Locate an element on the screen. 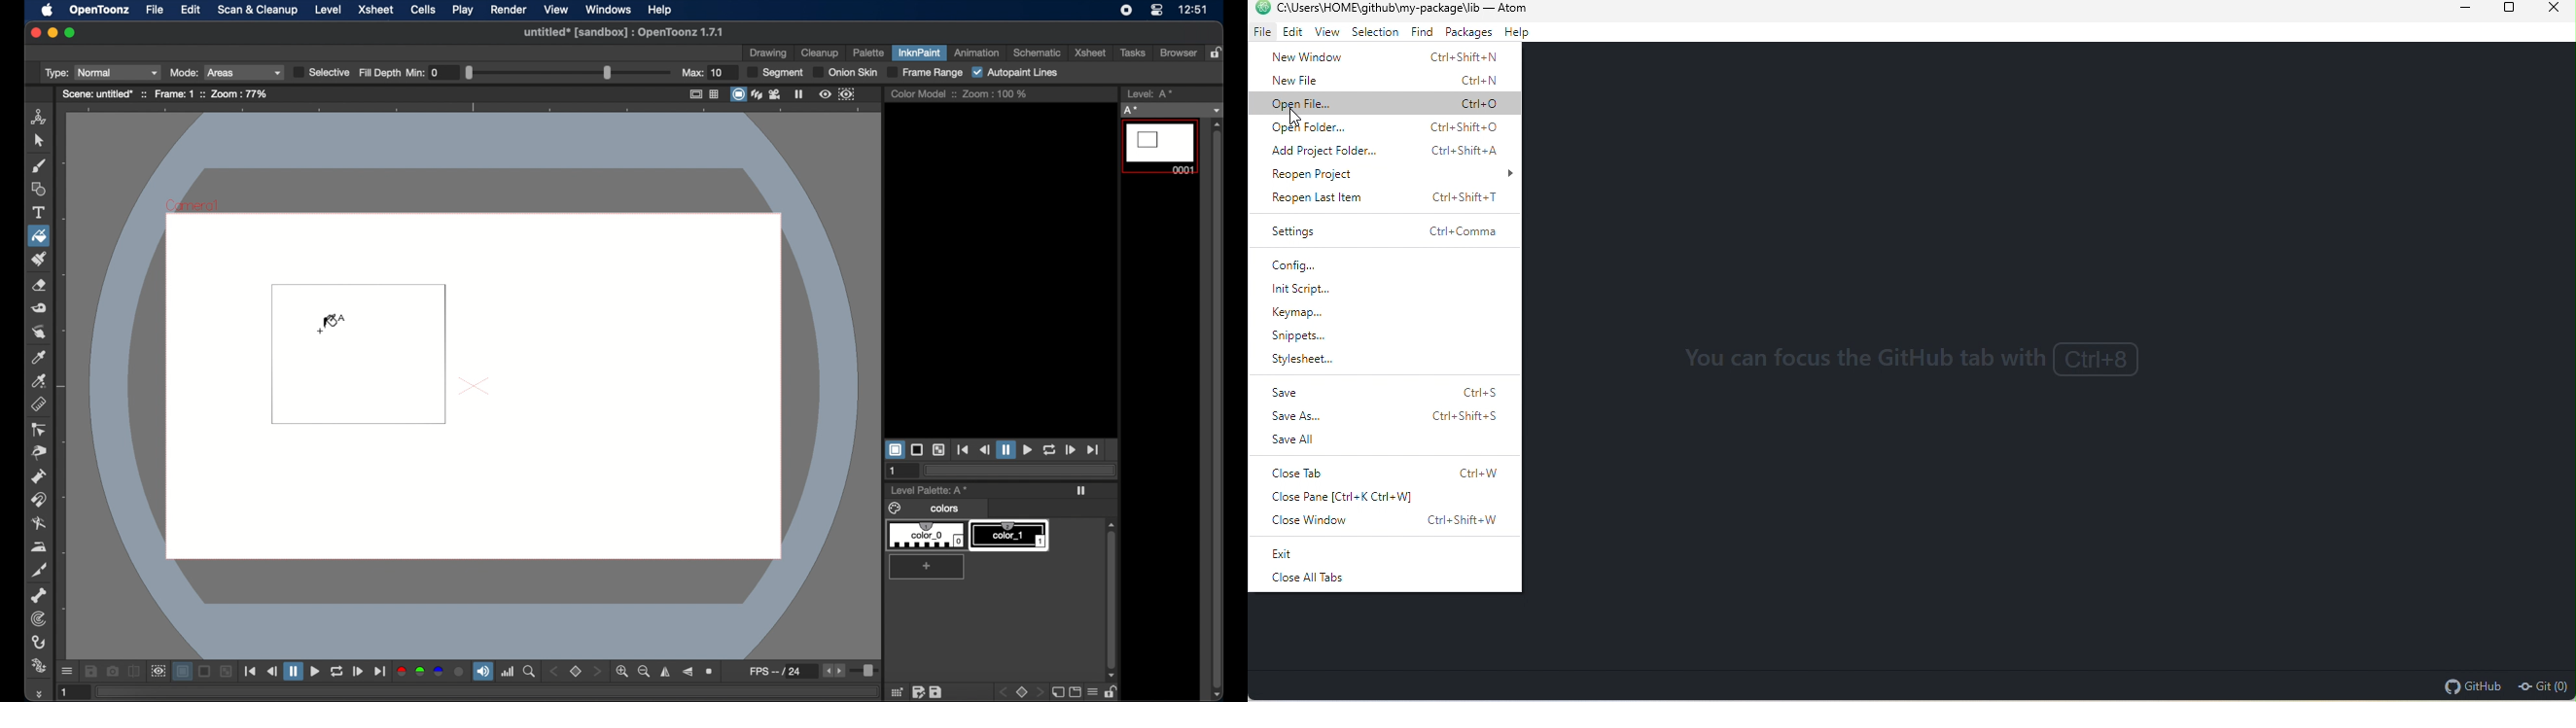 This screenshot has height=728, width=2576. control center is located at coordinates (1157, 10).